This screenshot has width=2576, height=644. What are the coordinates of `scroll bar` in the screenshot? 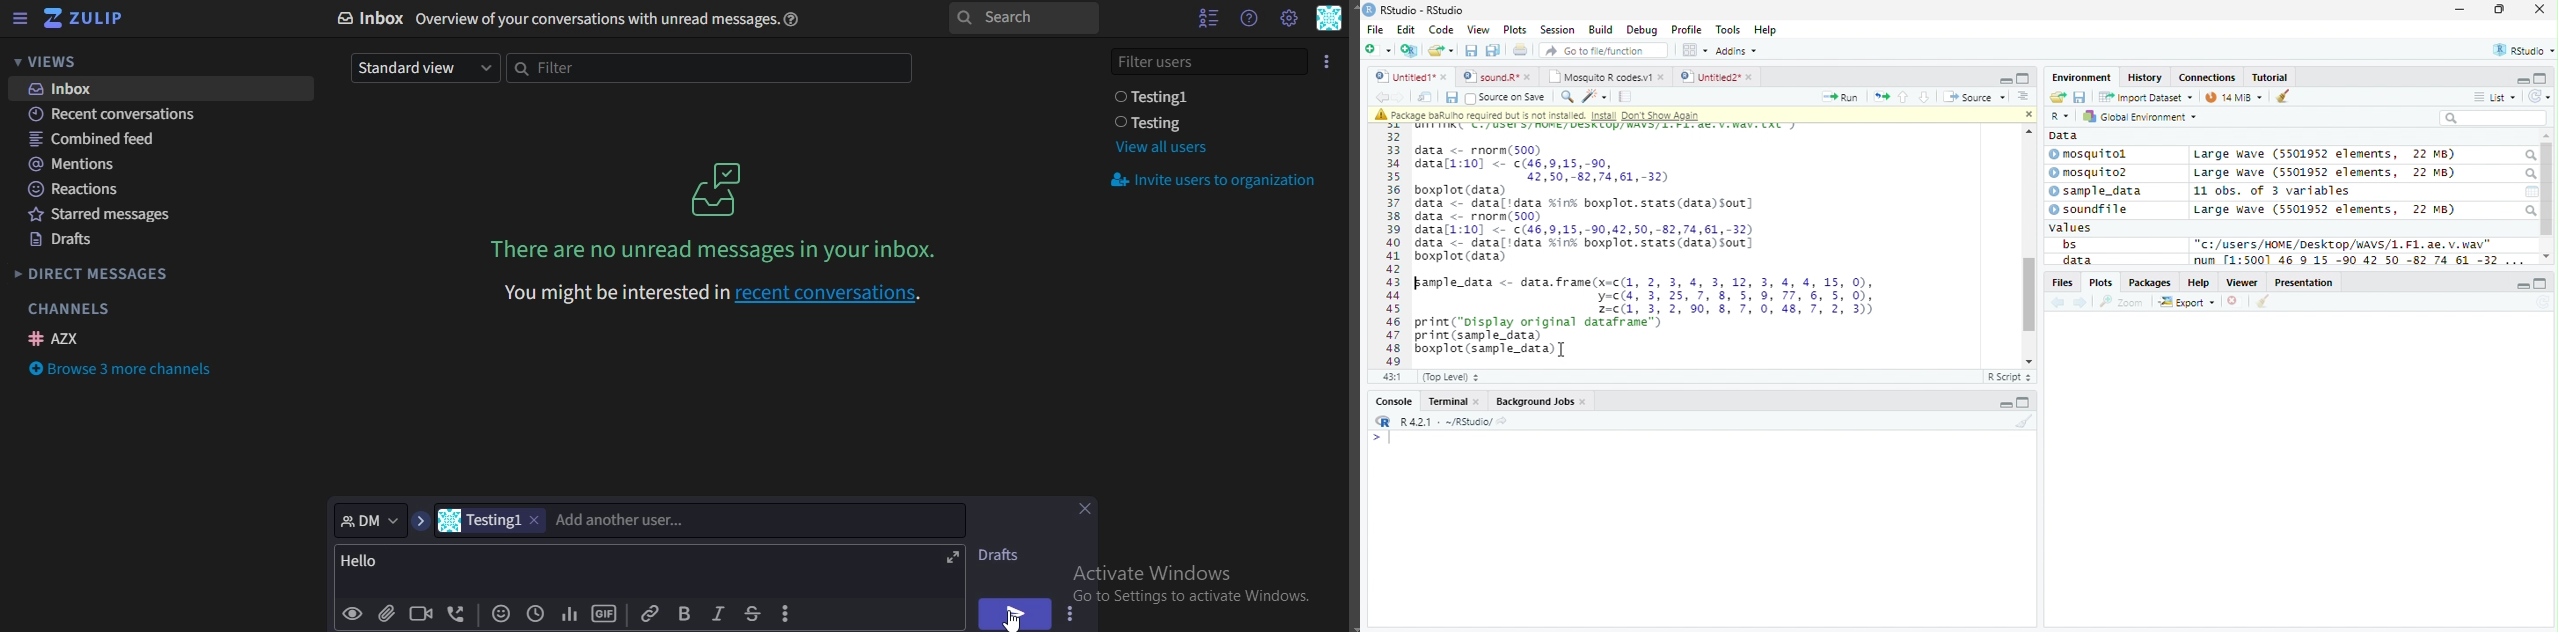 It's located at (2548, 189).